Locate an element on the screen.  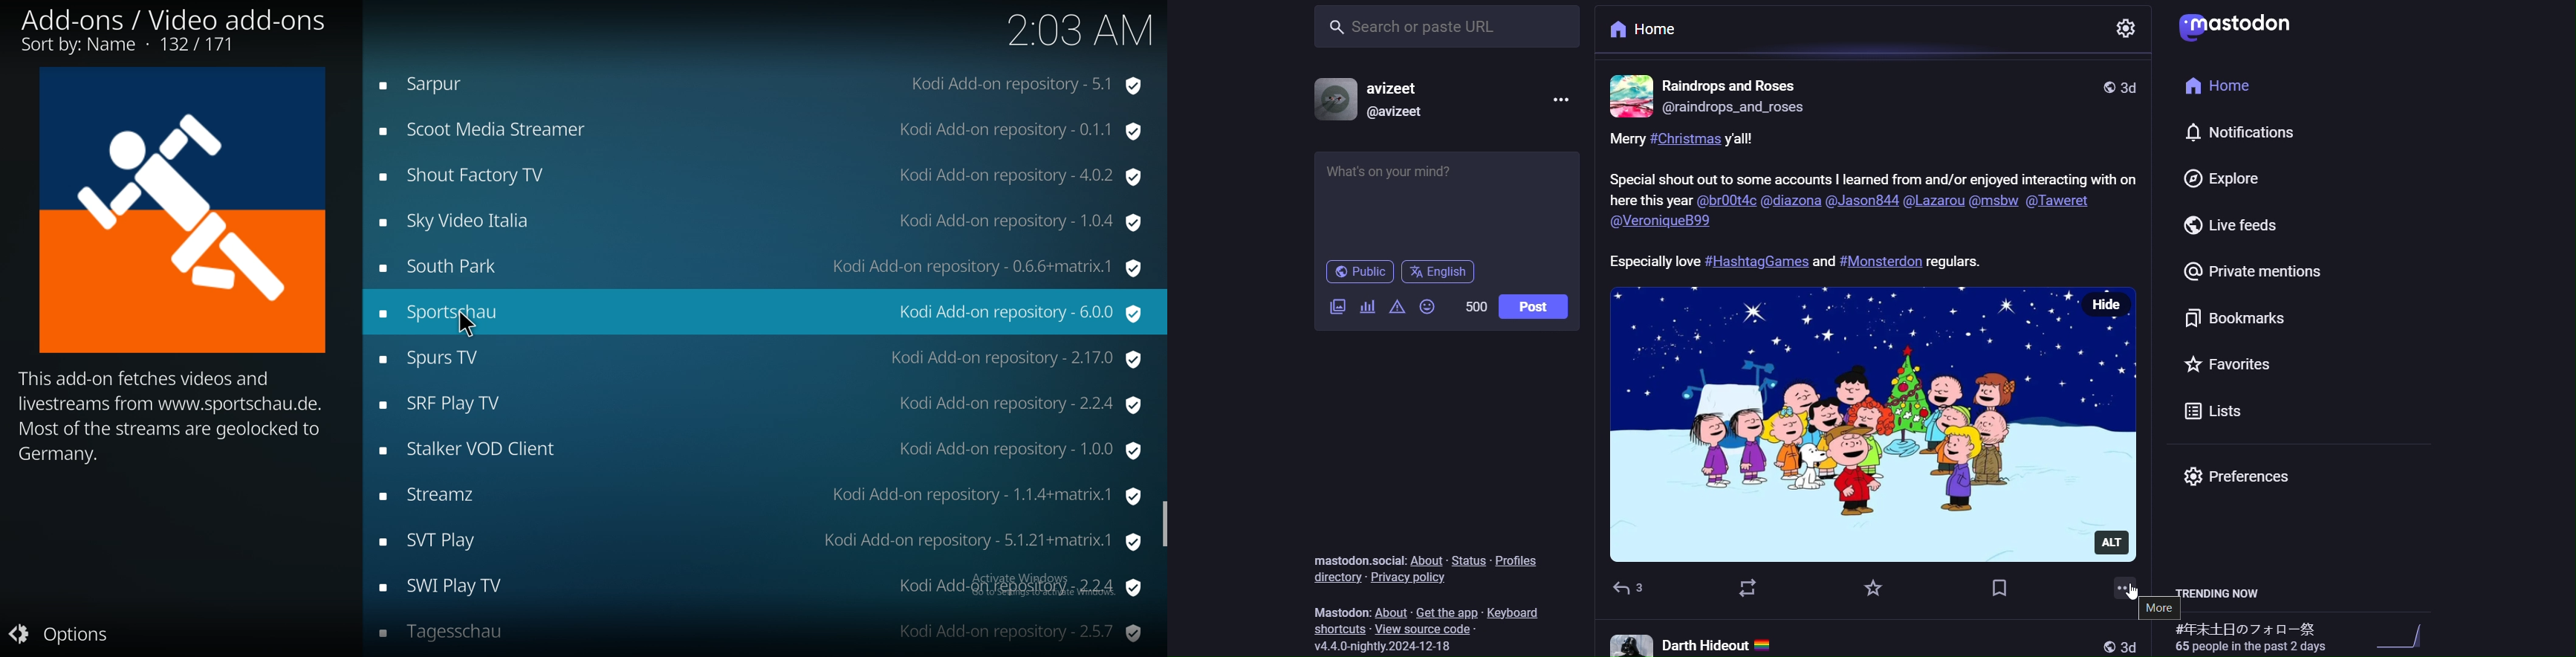
name is located at coordinates (1397, 88).